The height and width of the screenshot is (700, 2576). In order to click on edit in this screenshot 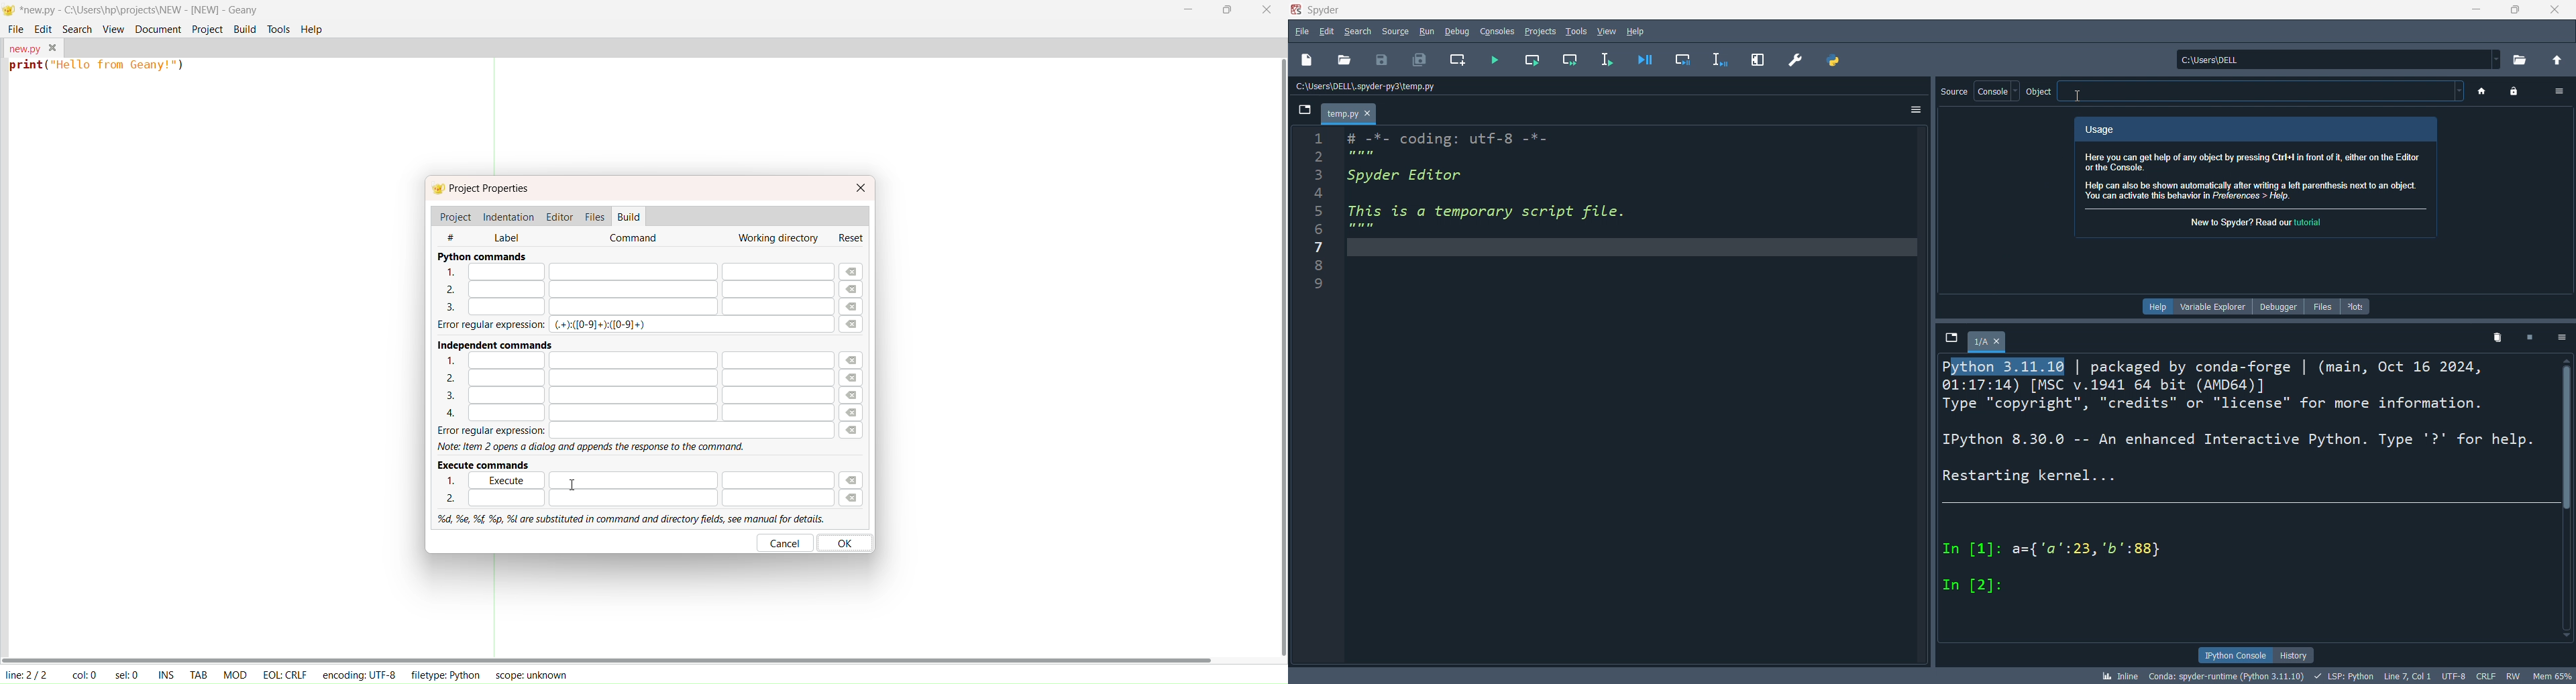, I will do `click(1324, 31)`.